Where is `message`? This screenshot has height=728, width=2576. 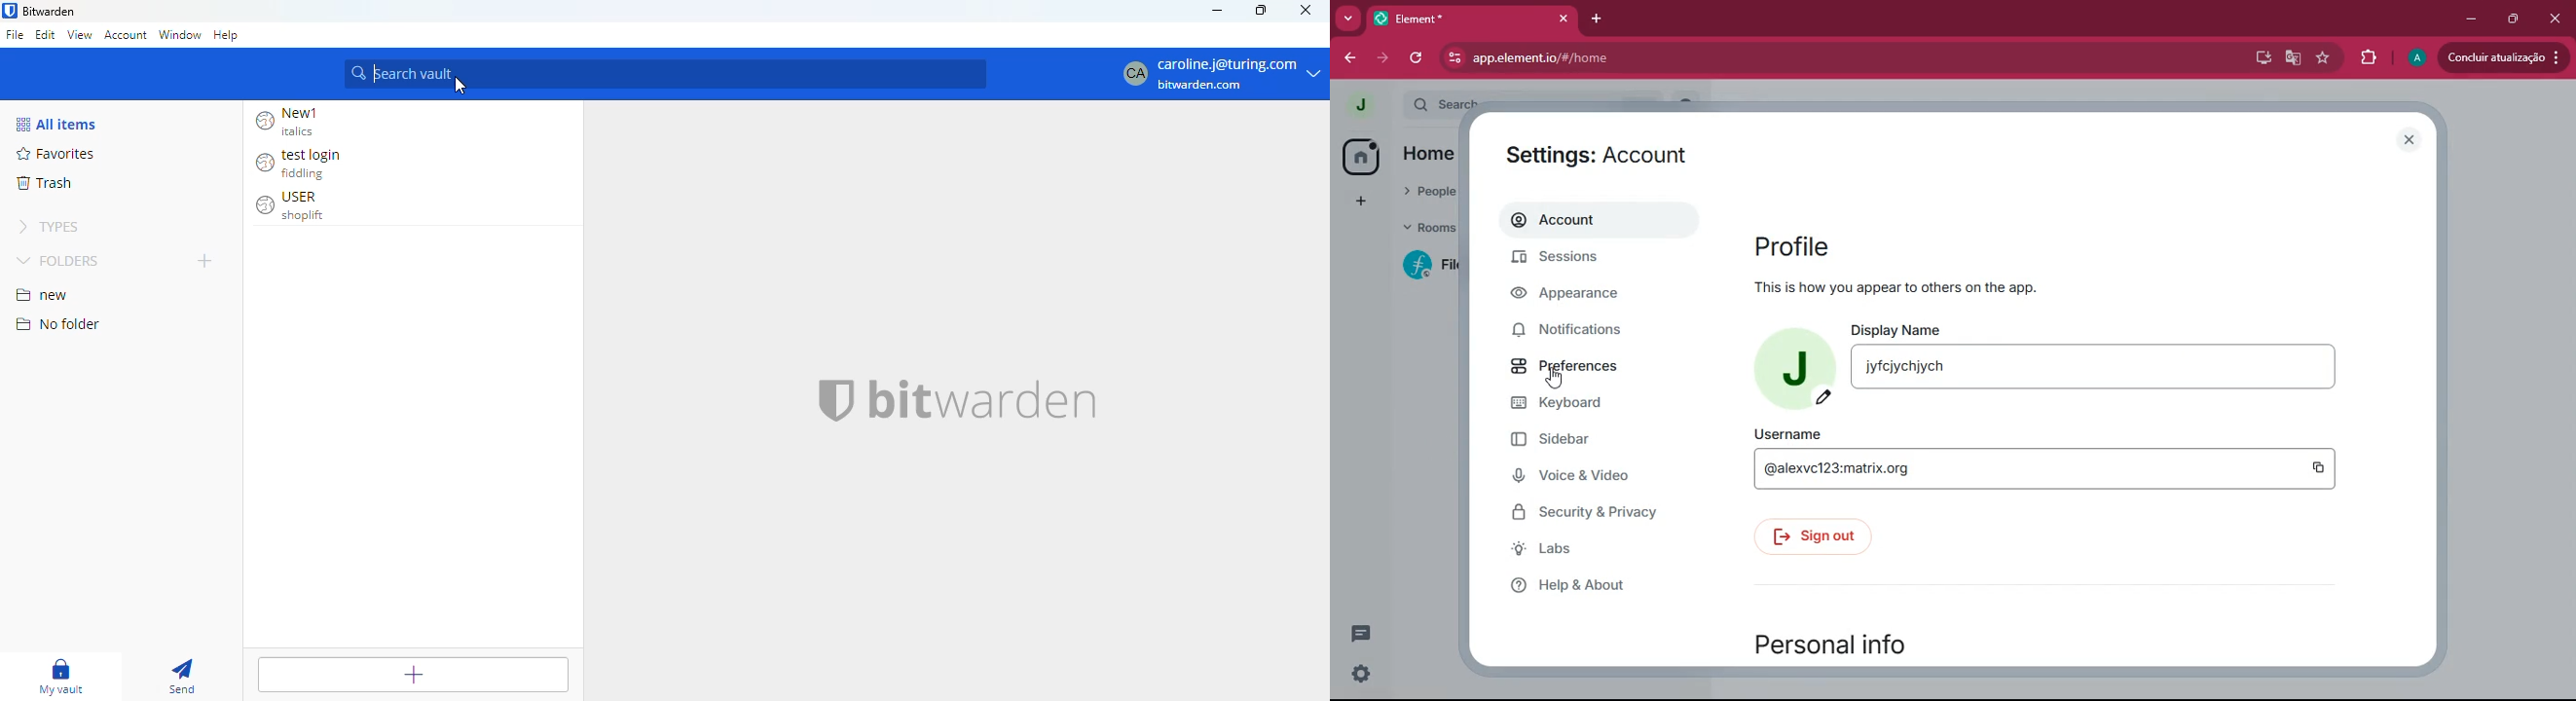 message is located at coordinates (1361, 633).